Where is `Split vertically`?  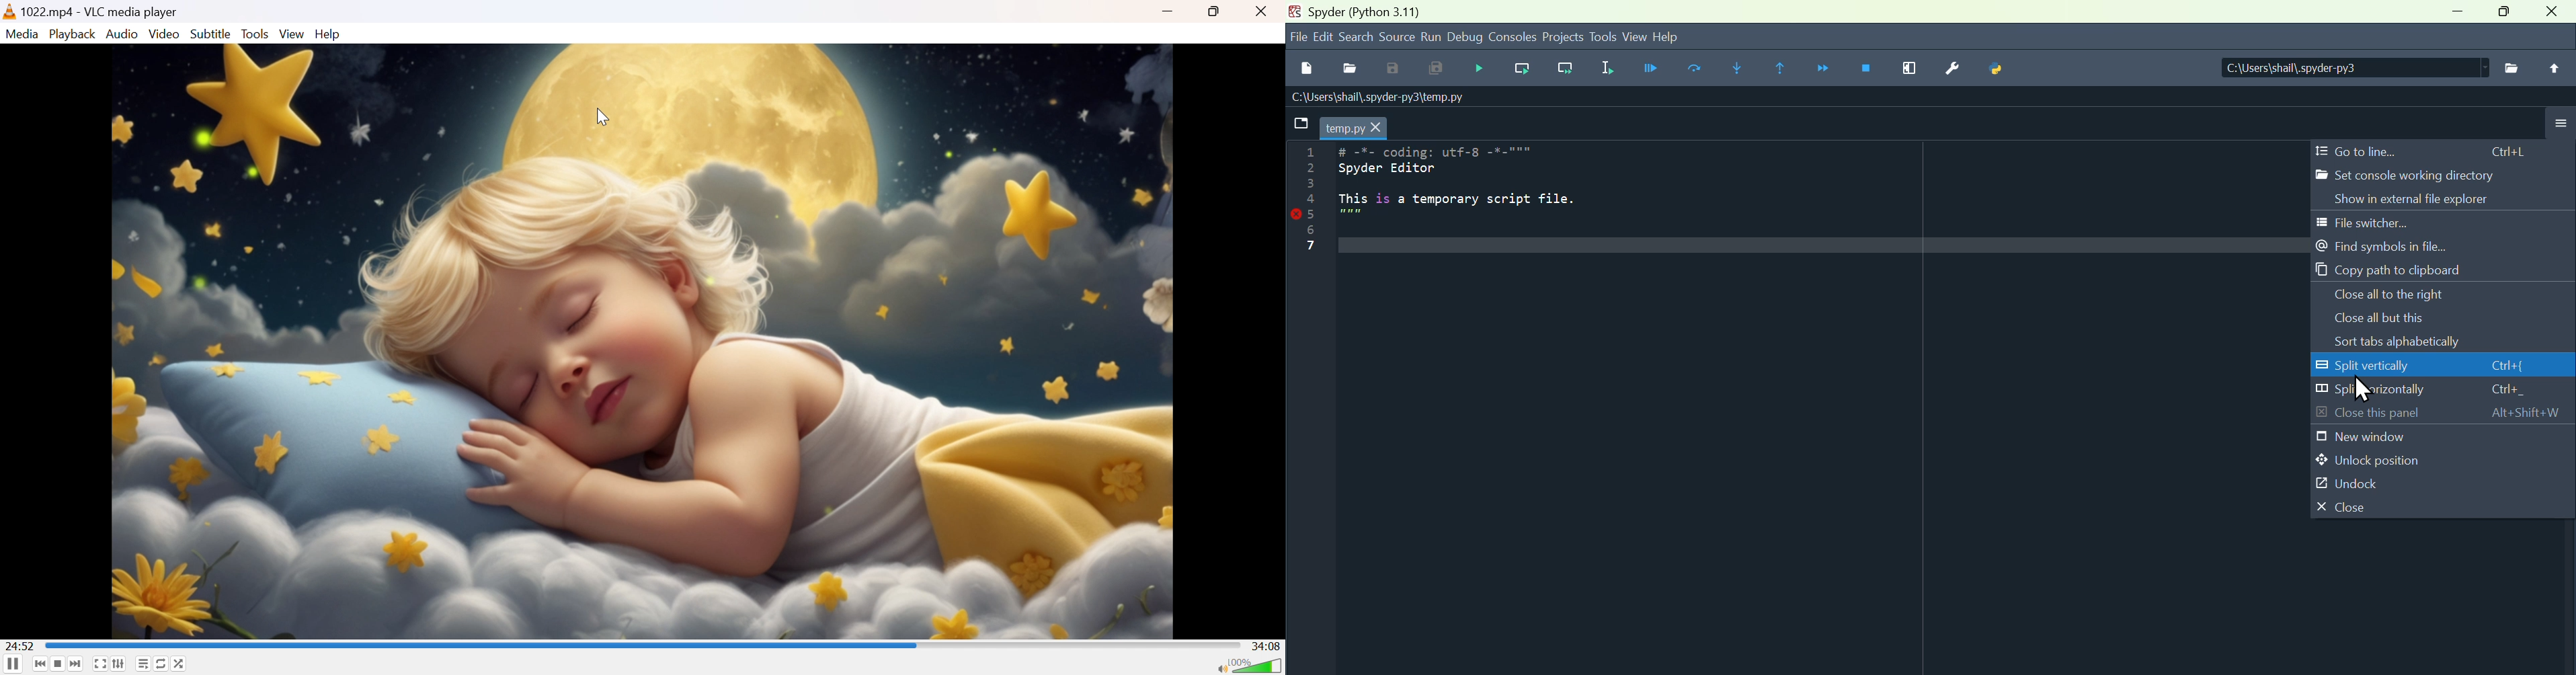
Split vertically is located at coordinates (2438, 368).